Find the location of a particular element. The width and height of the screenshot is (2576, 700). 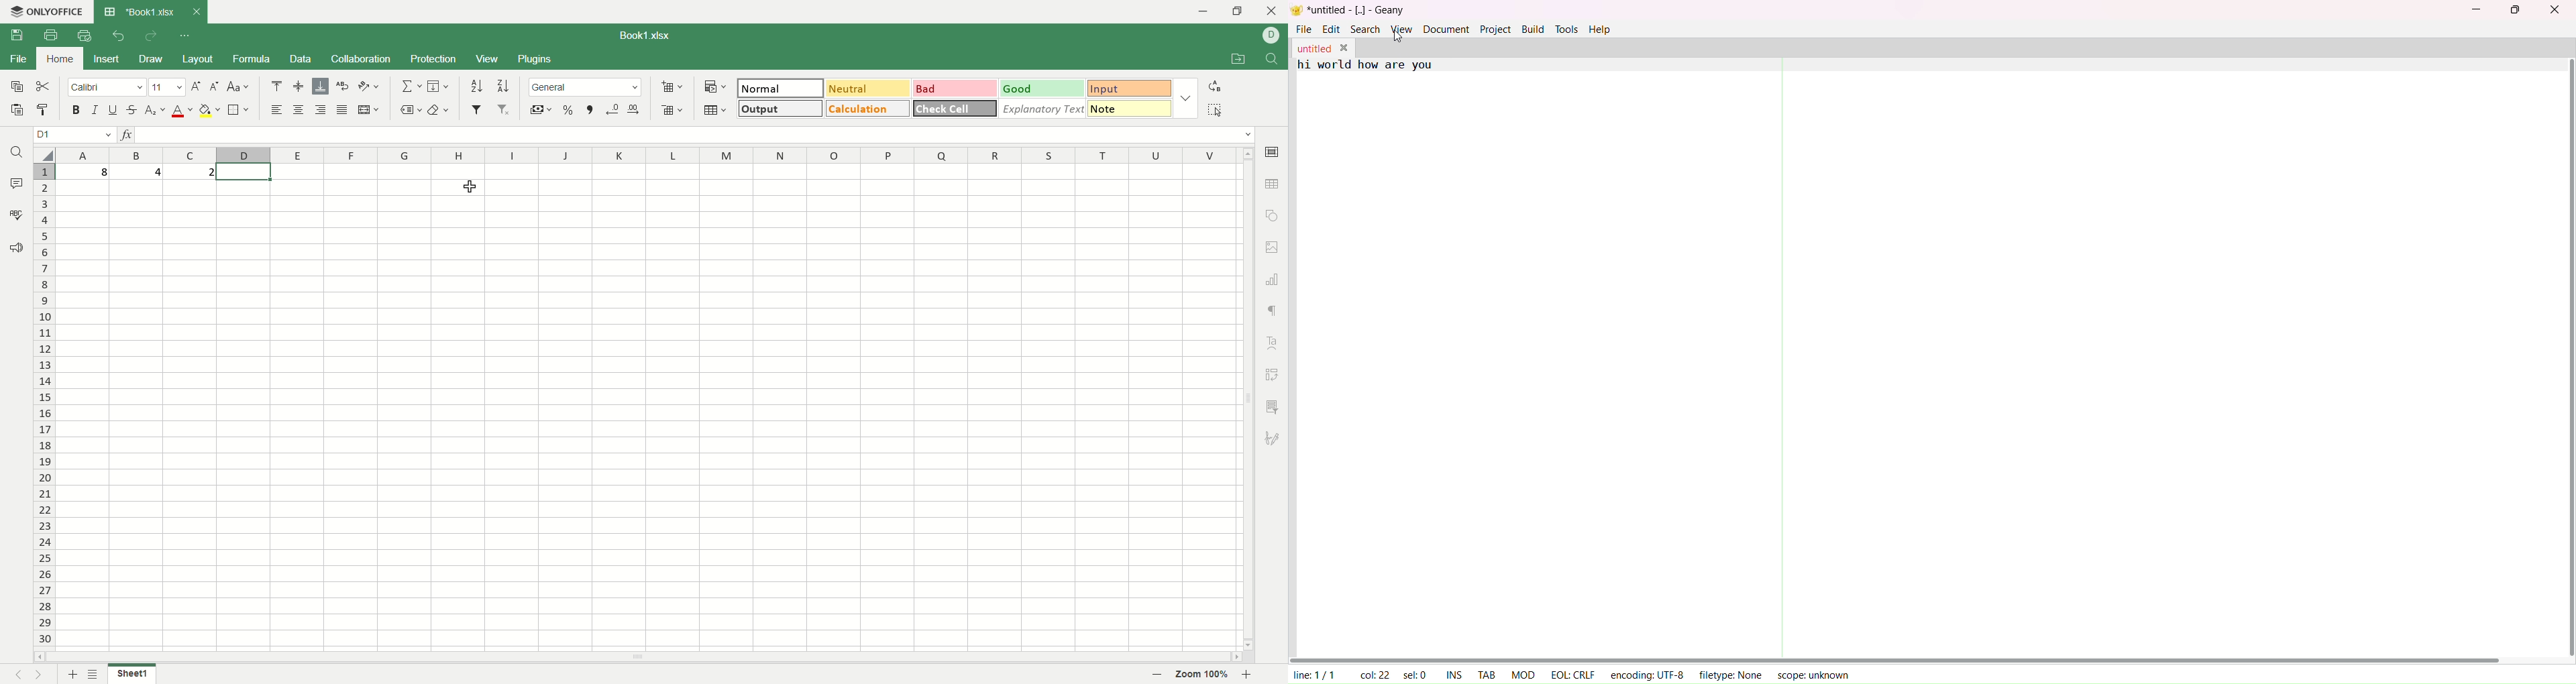

sort descending is located at coordinates (504, 86).